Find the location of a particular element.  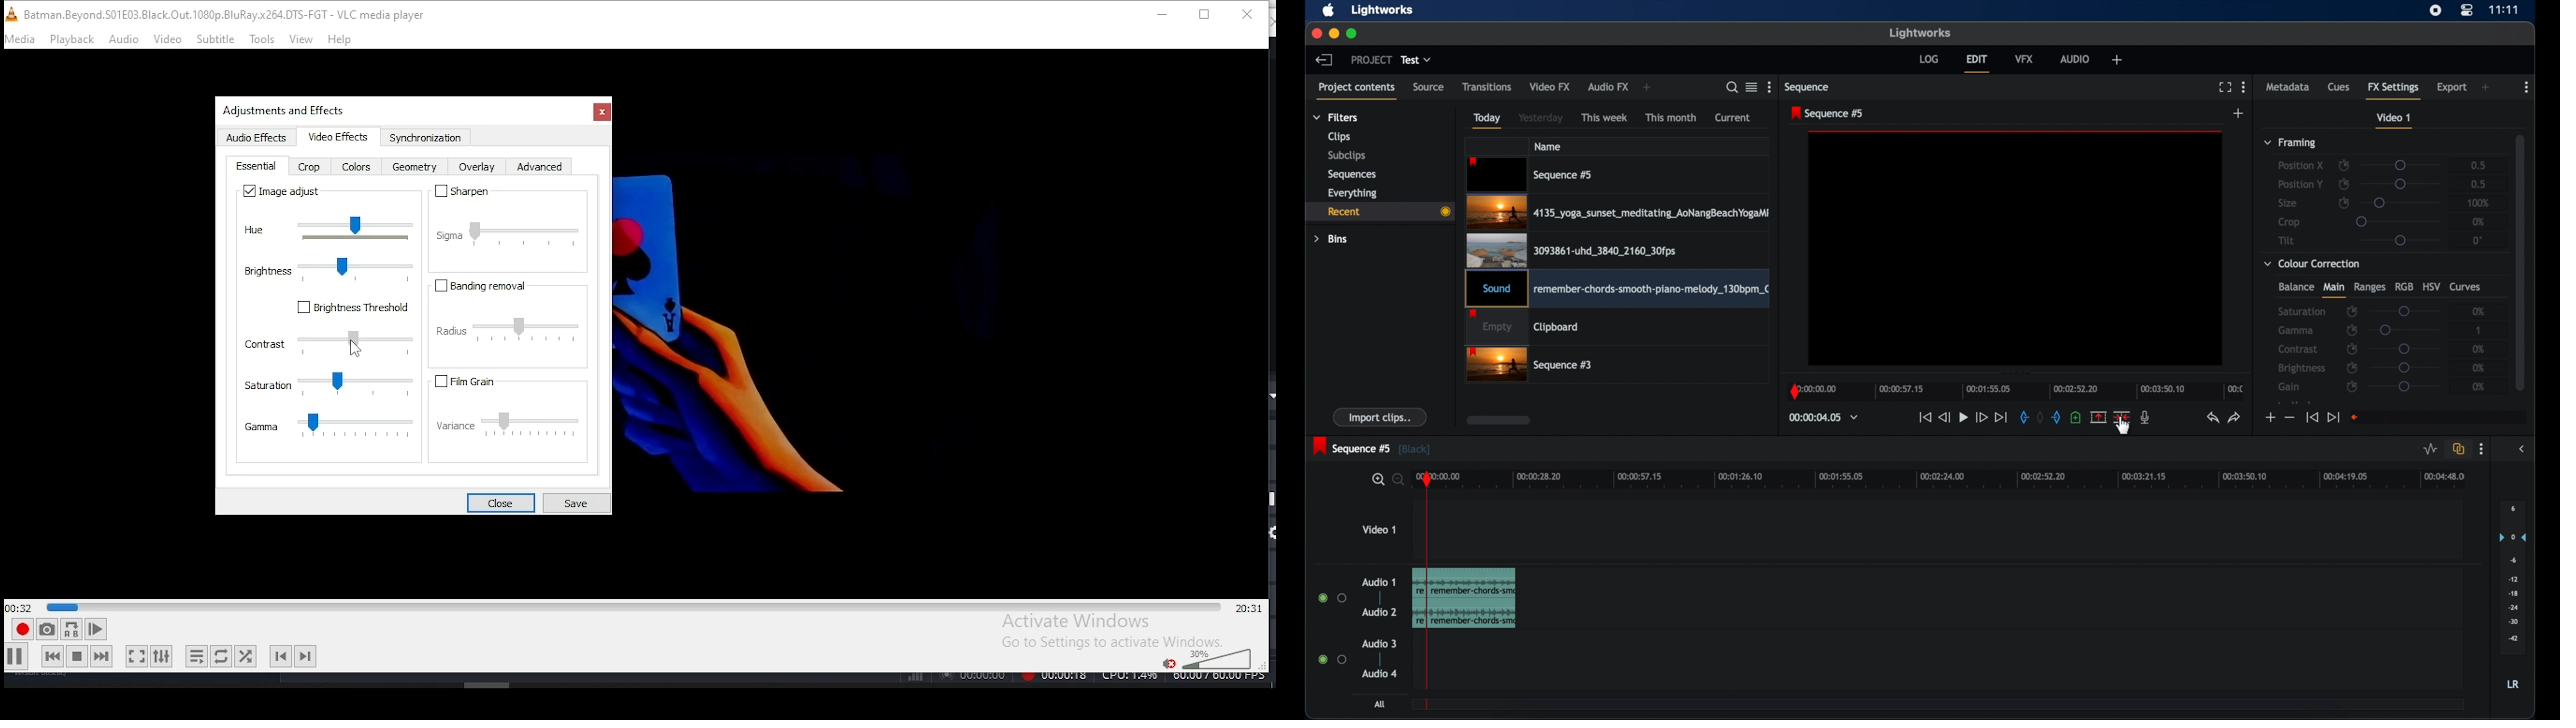

jump to start is located at coordinates (1924, 417).